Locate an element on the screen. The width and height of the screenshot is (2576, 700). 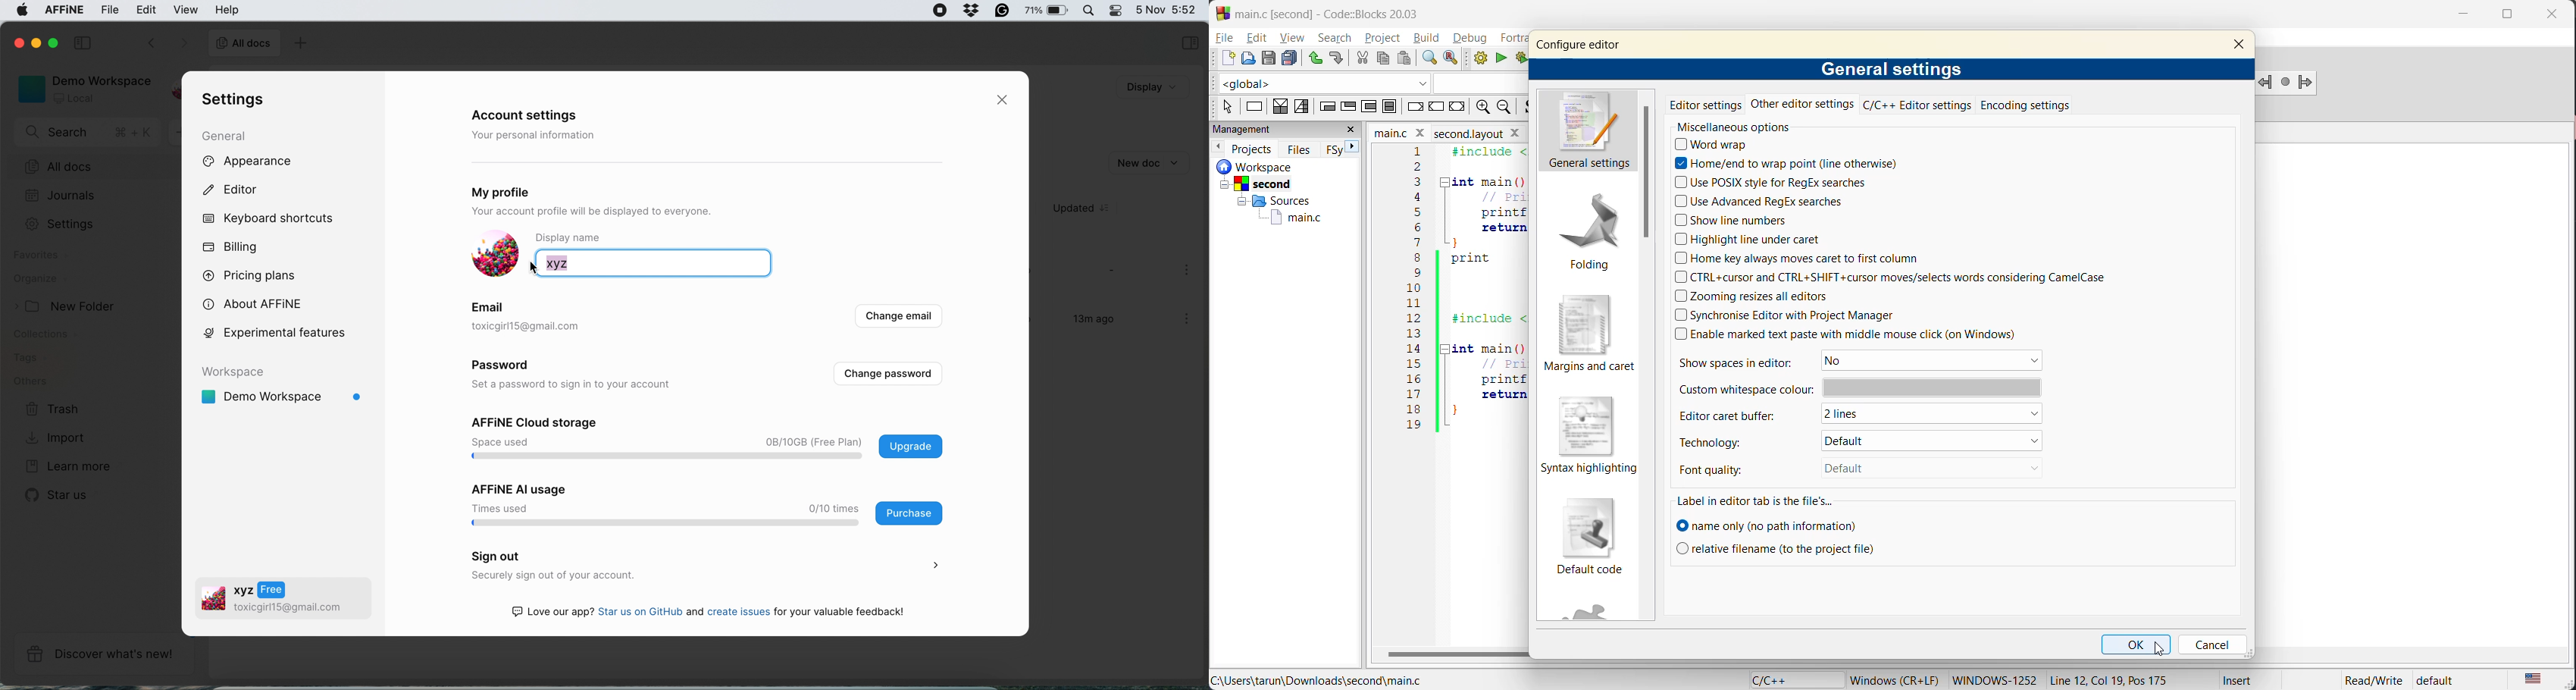
oa v2
toxicgirll5@gmail.com is located at coordinates (273, 600).